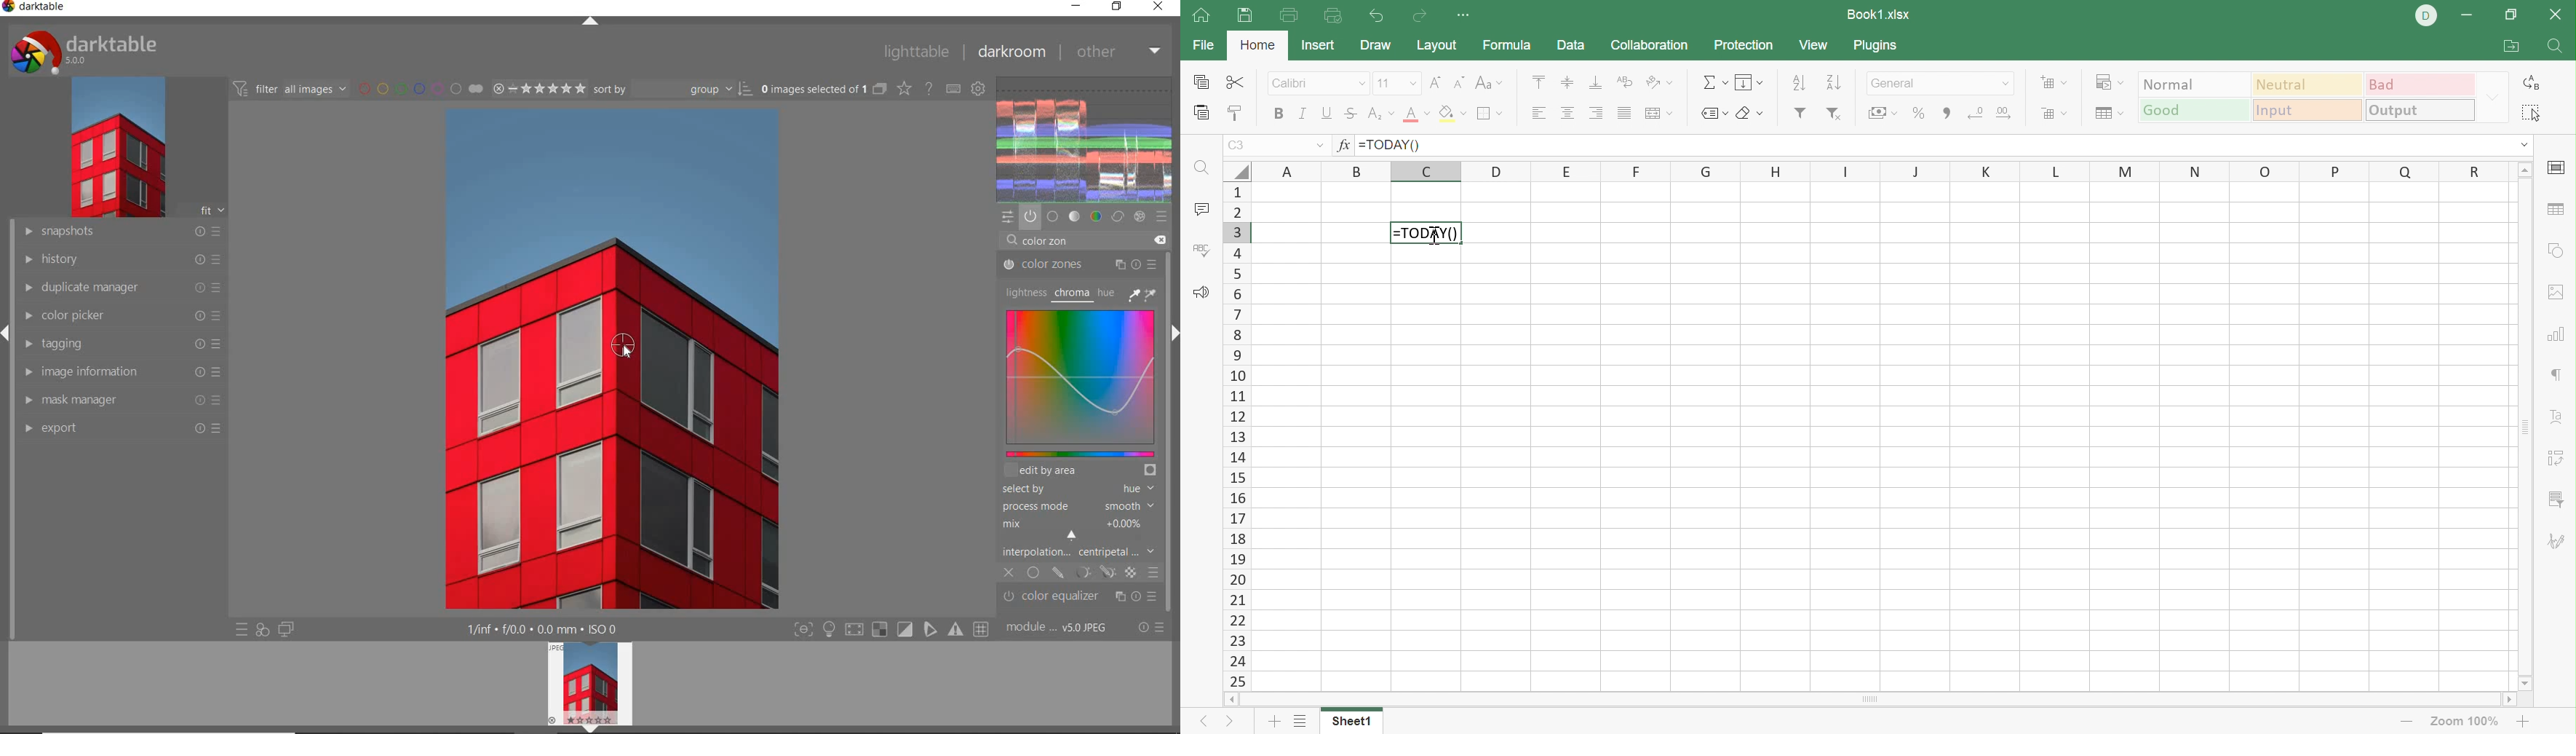 This screenshot has height=756, width=2576. Describe the element at coordinates (1881, 113) in the screenshot. I see `Accounting style` at that location.